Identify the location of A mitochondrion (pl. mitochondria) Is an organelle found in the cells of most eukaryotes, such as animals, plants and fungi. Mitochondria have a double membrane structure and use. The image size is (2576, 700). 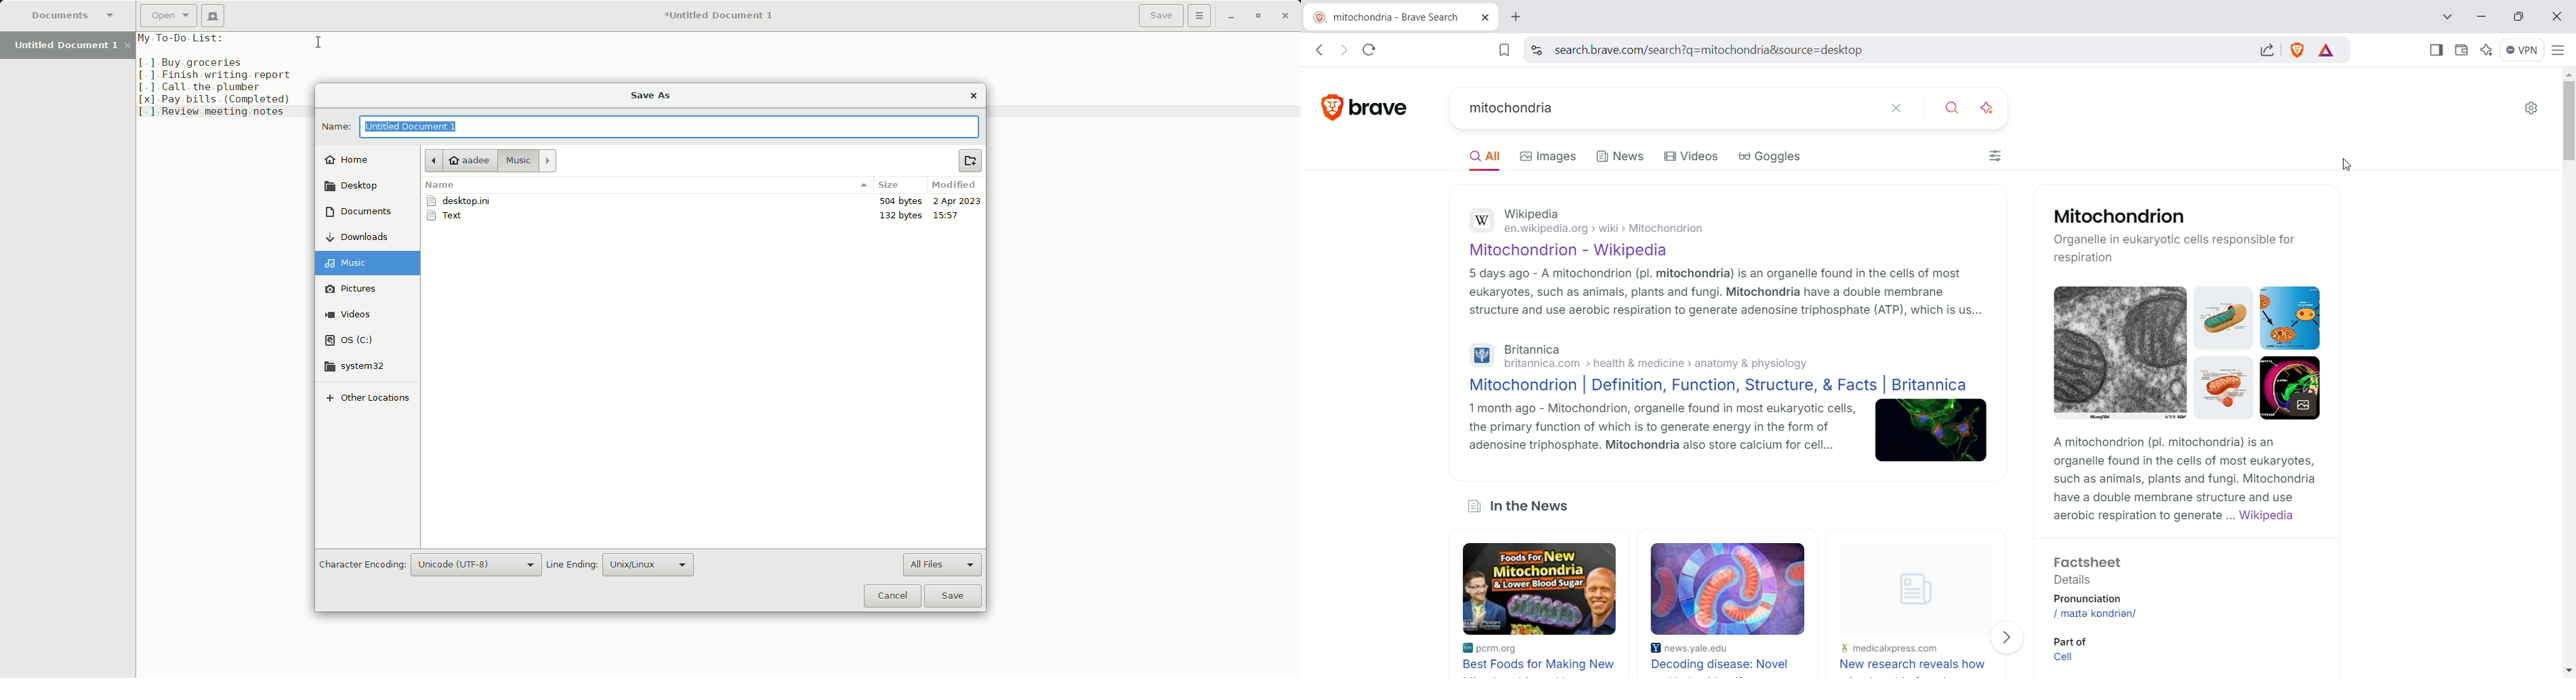
(2196, 471).